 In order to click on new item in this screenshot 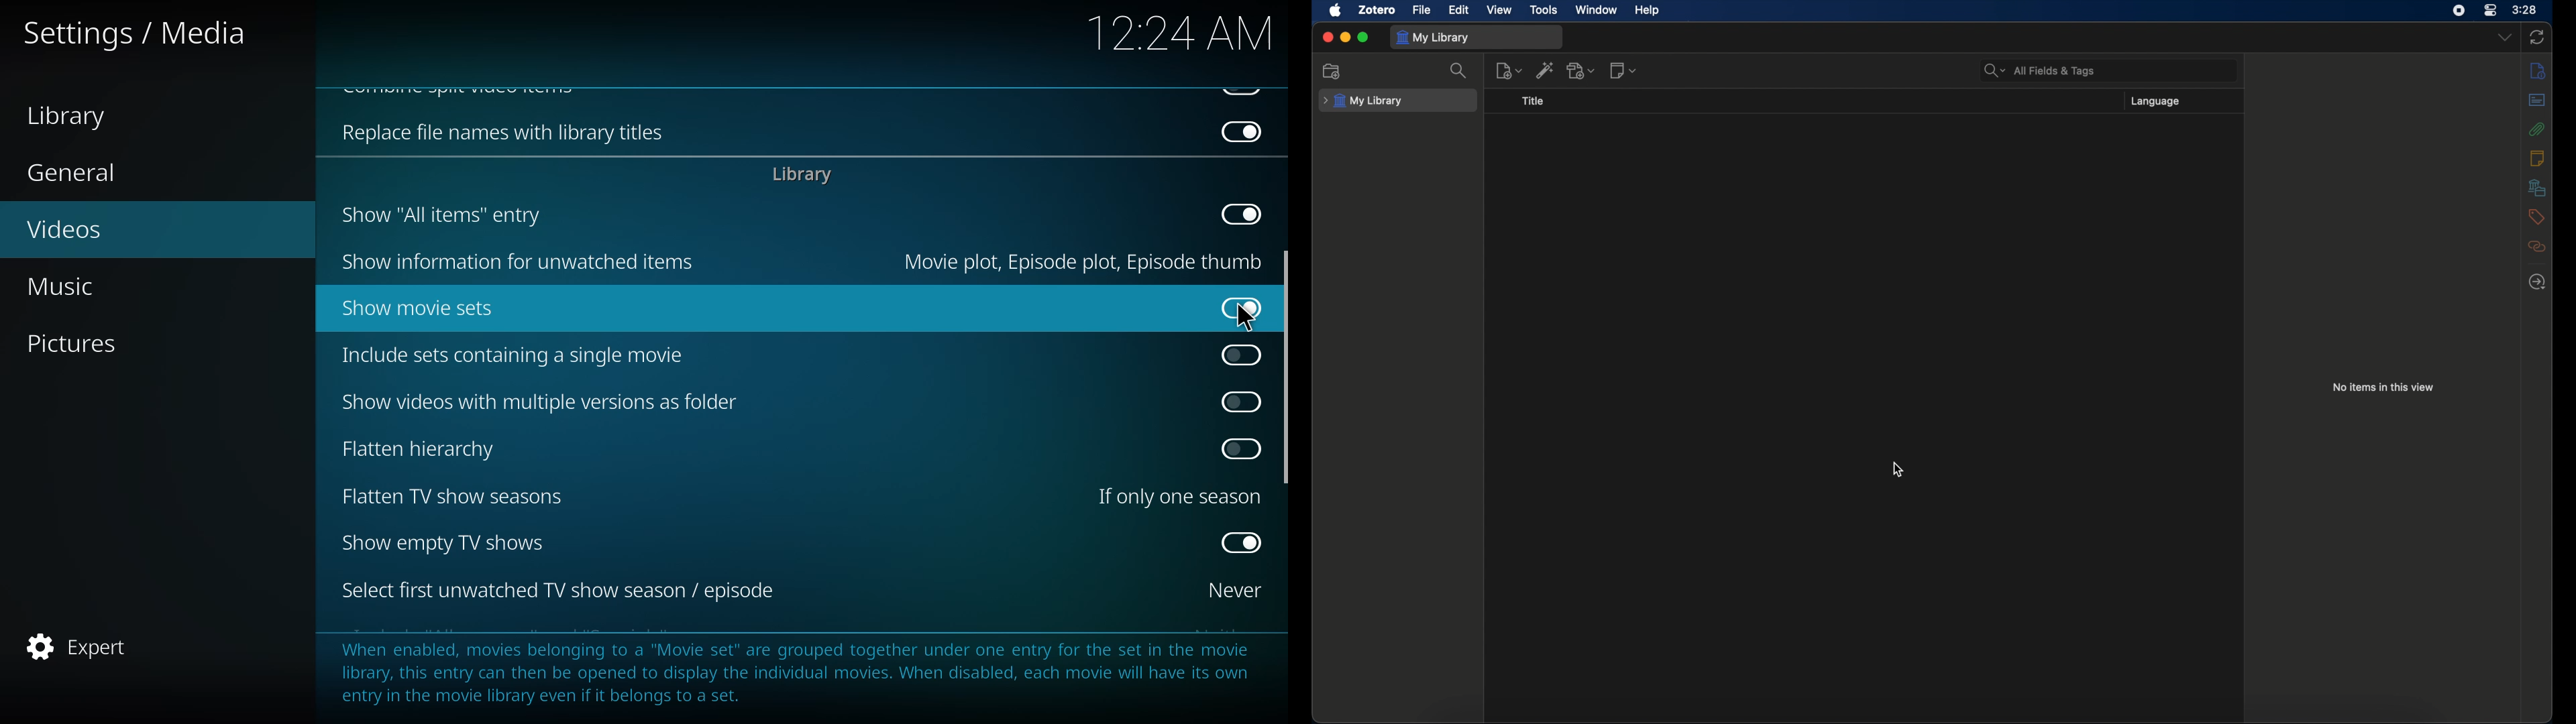, I will do `click(1509, 70)`.